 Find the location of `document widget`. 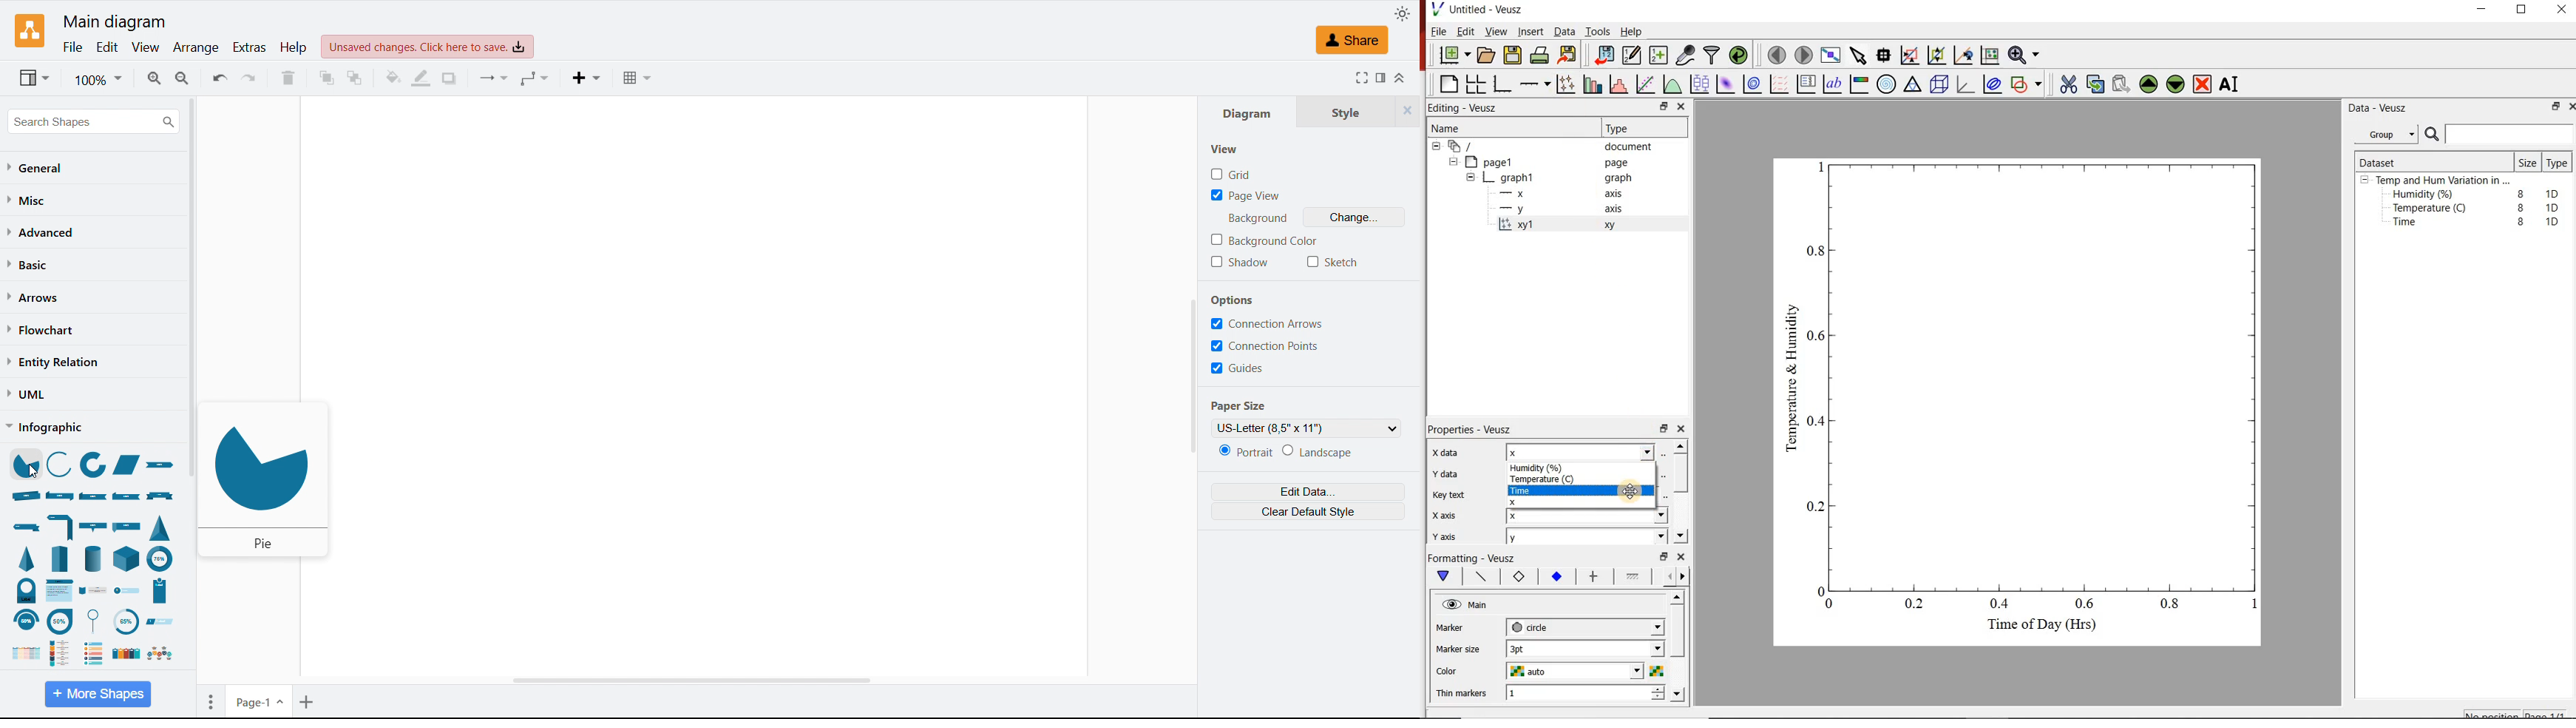

document widget is located at coordinates (1468, 147).